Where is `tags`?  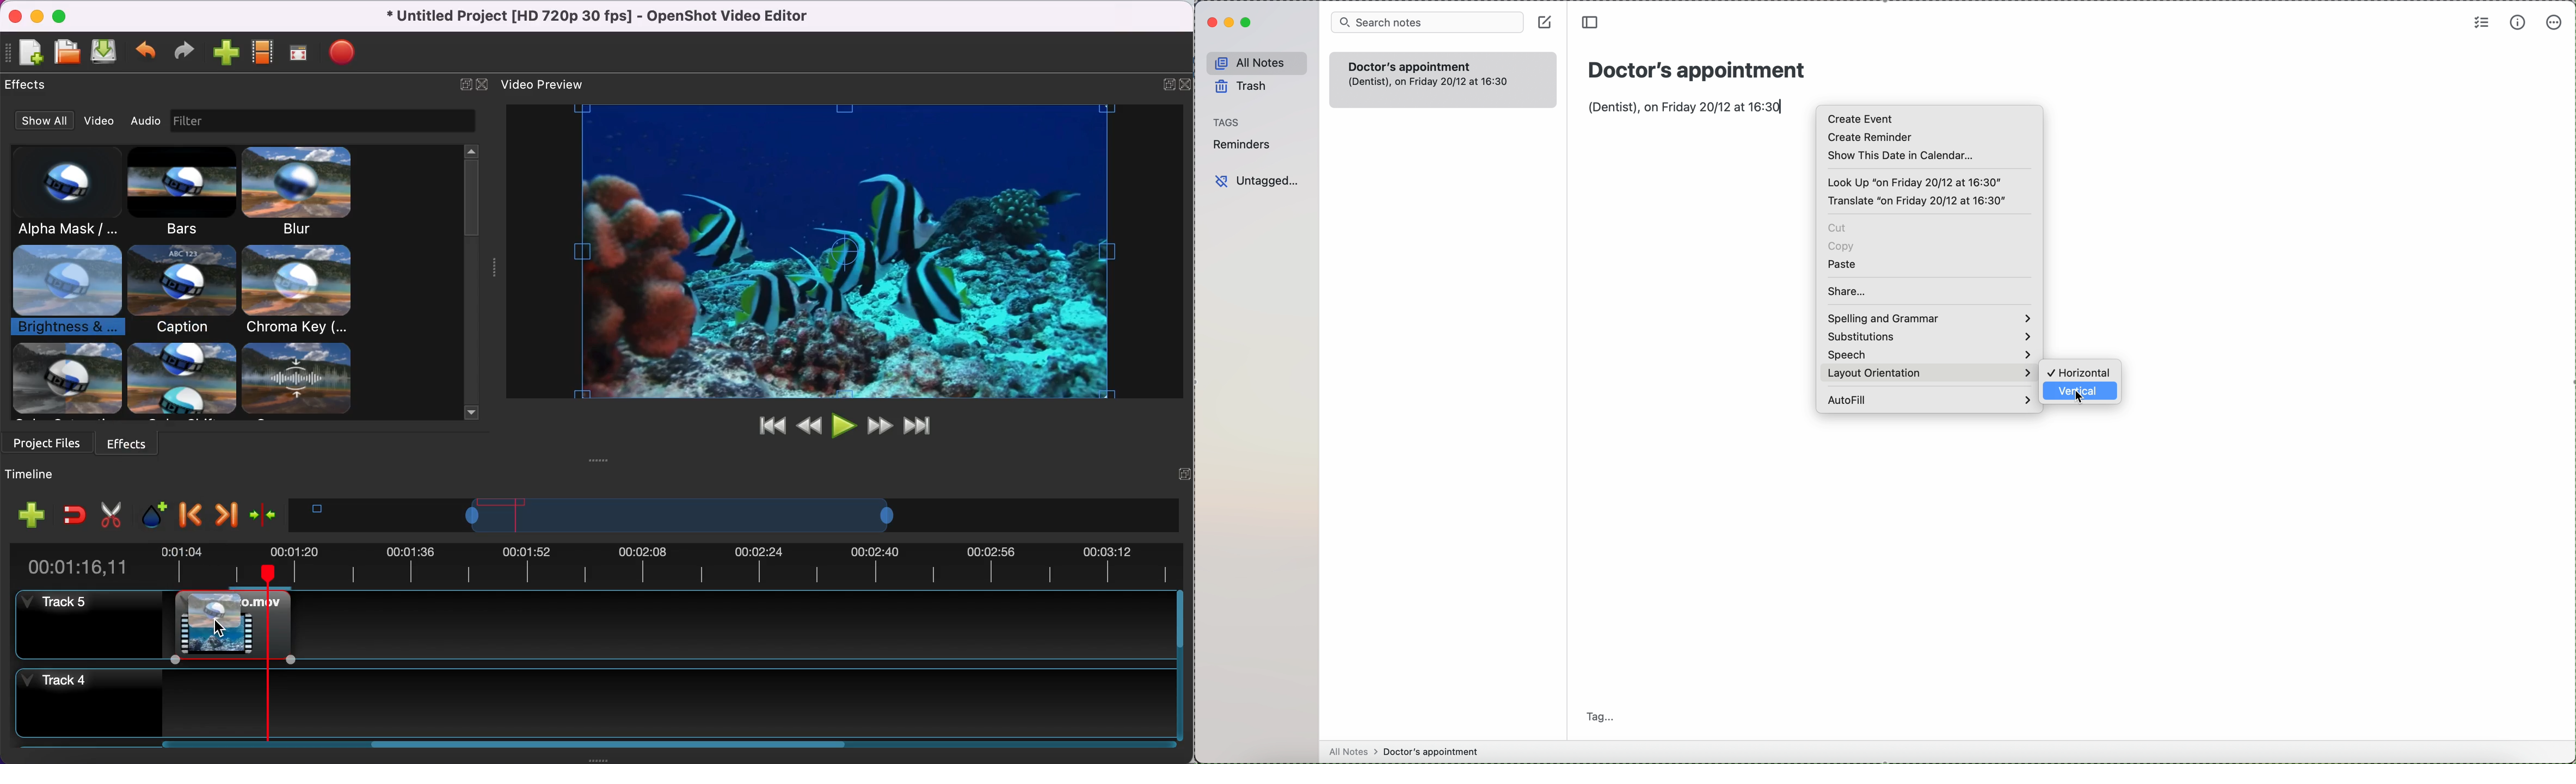 tags is located at coordinates (1225, 122).